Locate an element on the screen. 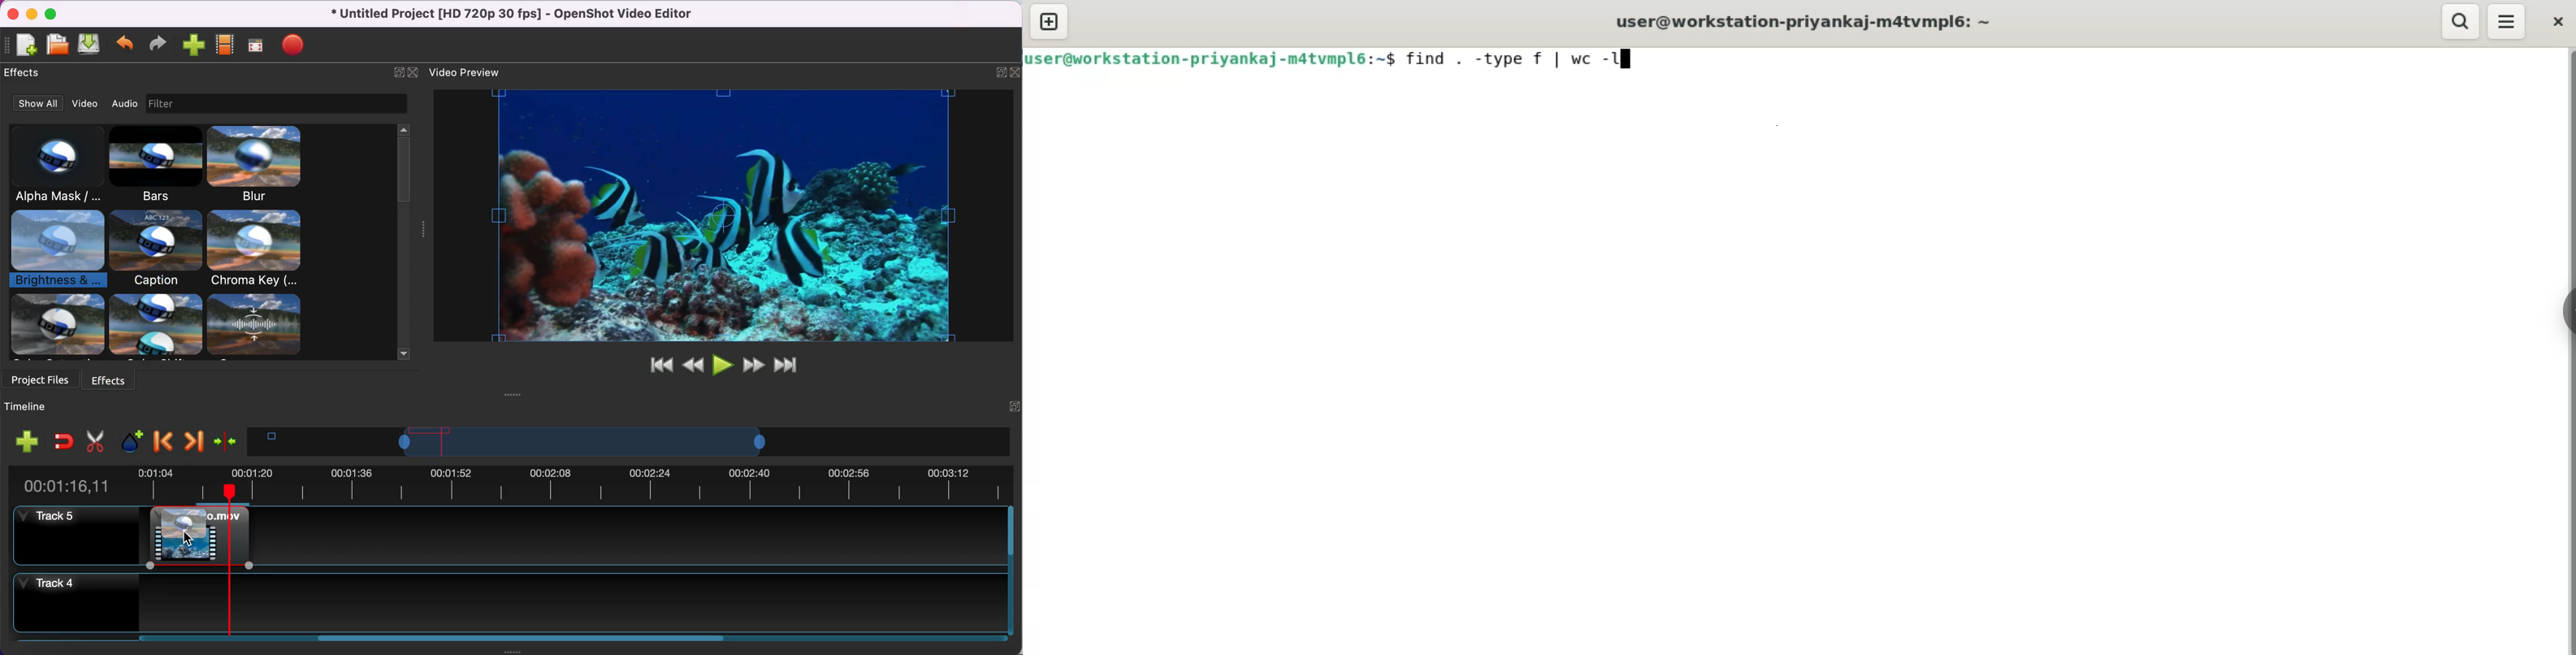 This screenshot has height=672, width=2576. new tab is located at coordinates (1050, 22).